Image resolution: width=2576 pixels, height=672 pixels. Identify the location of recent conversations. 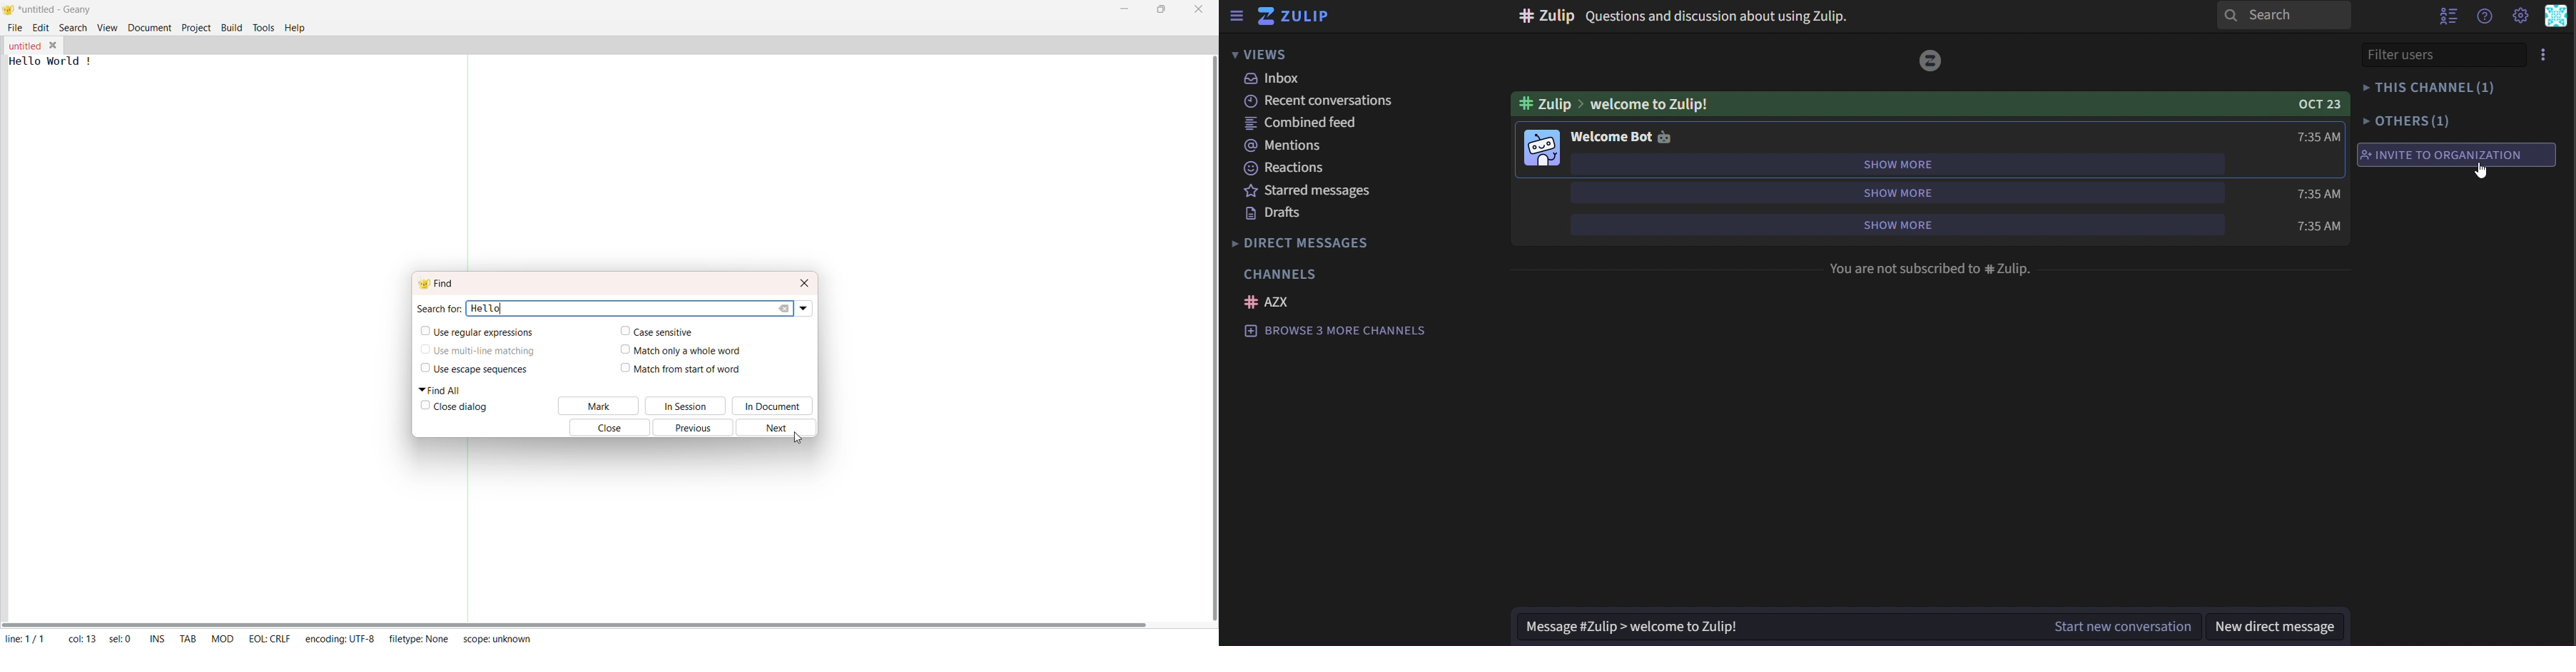
(1314, 101).